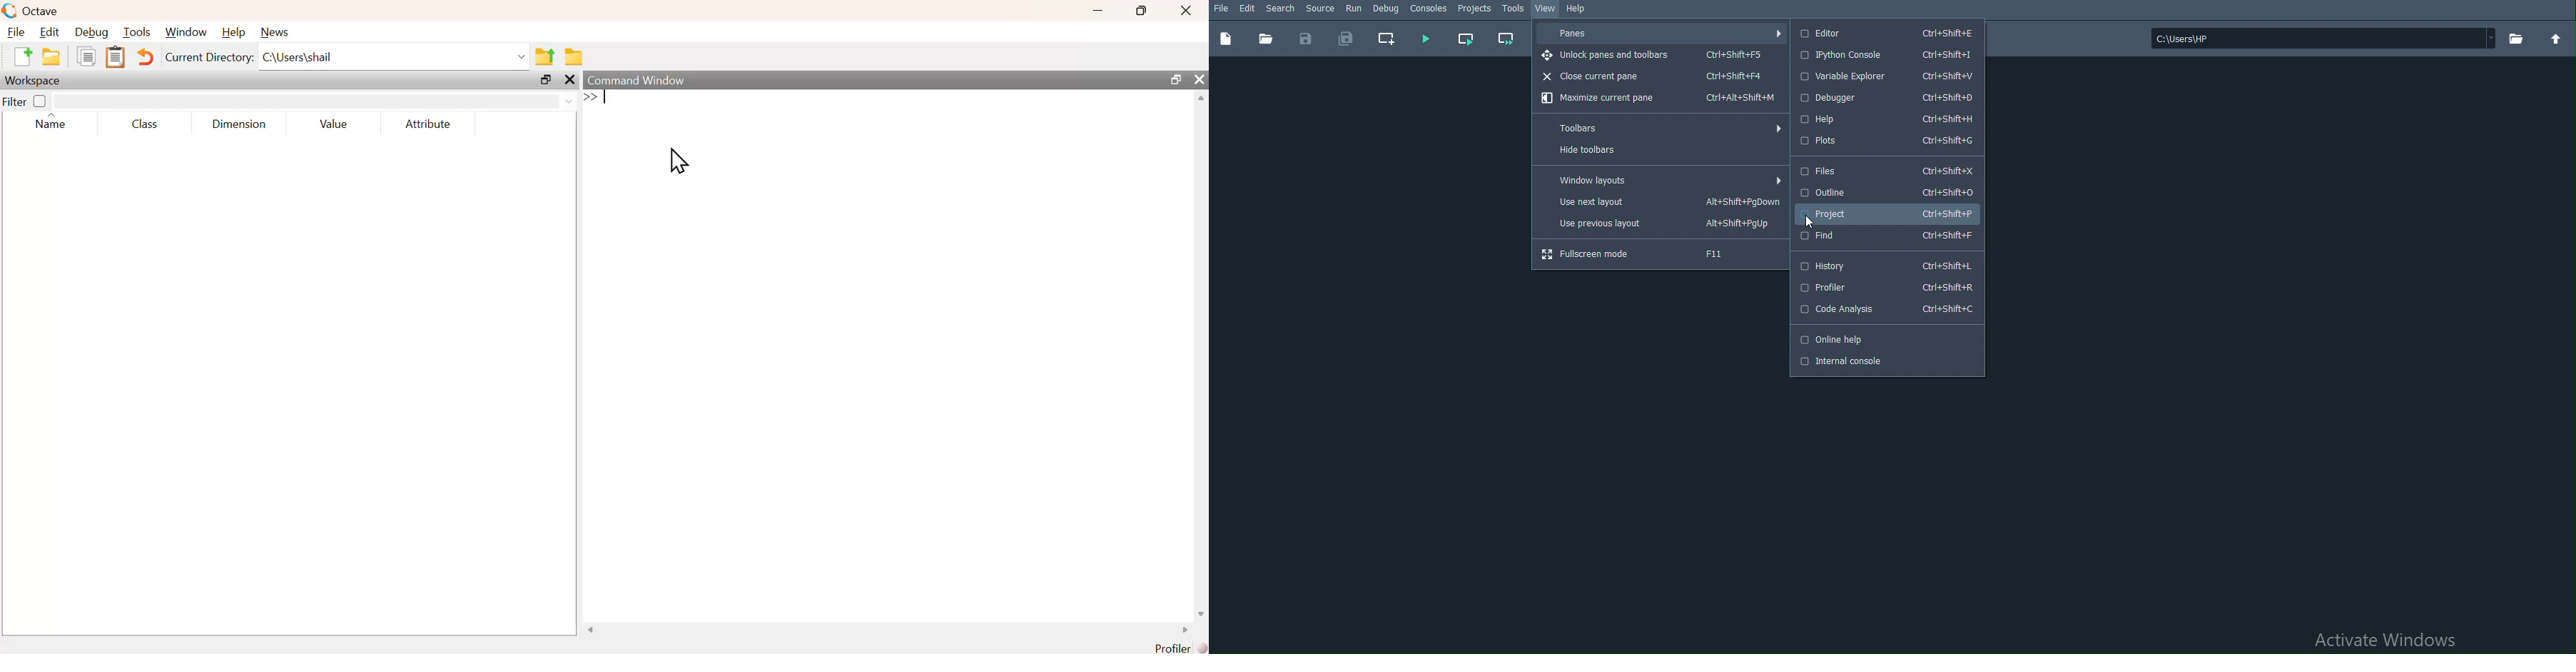  What do you see at coordinates (1660, 34) in the screenshot?
I see `Panes` at bounding box center [1660, 34].